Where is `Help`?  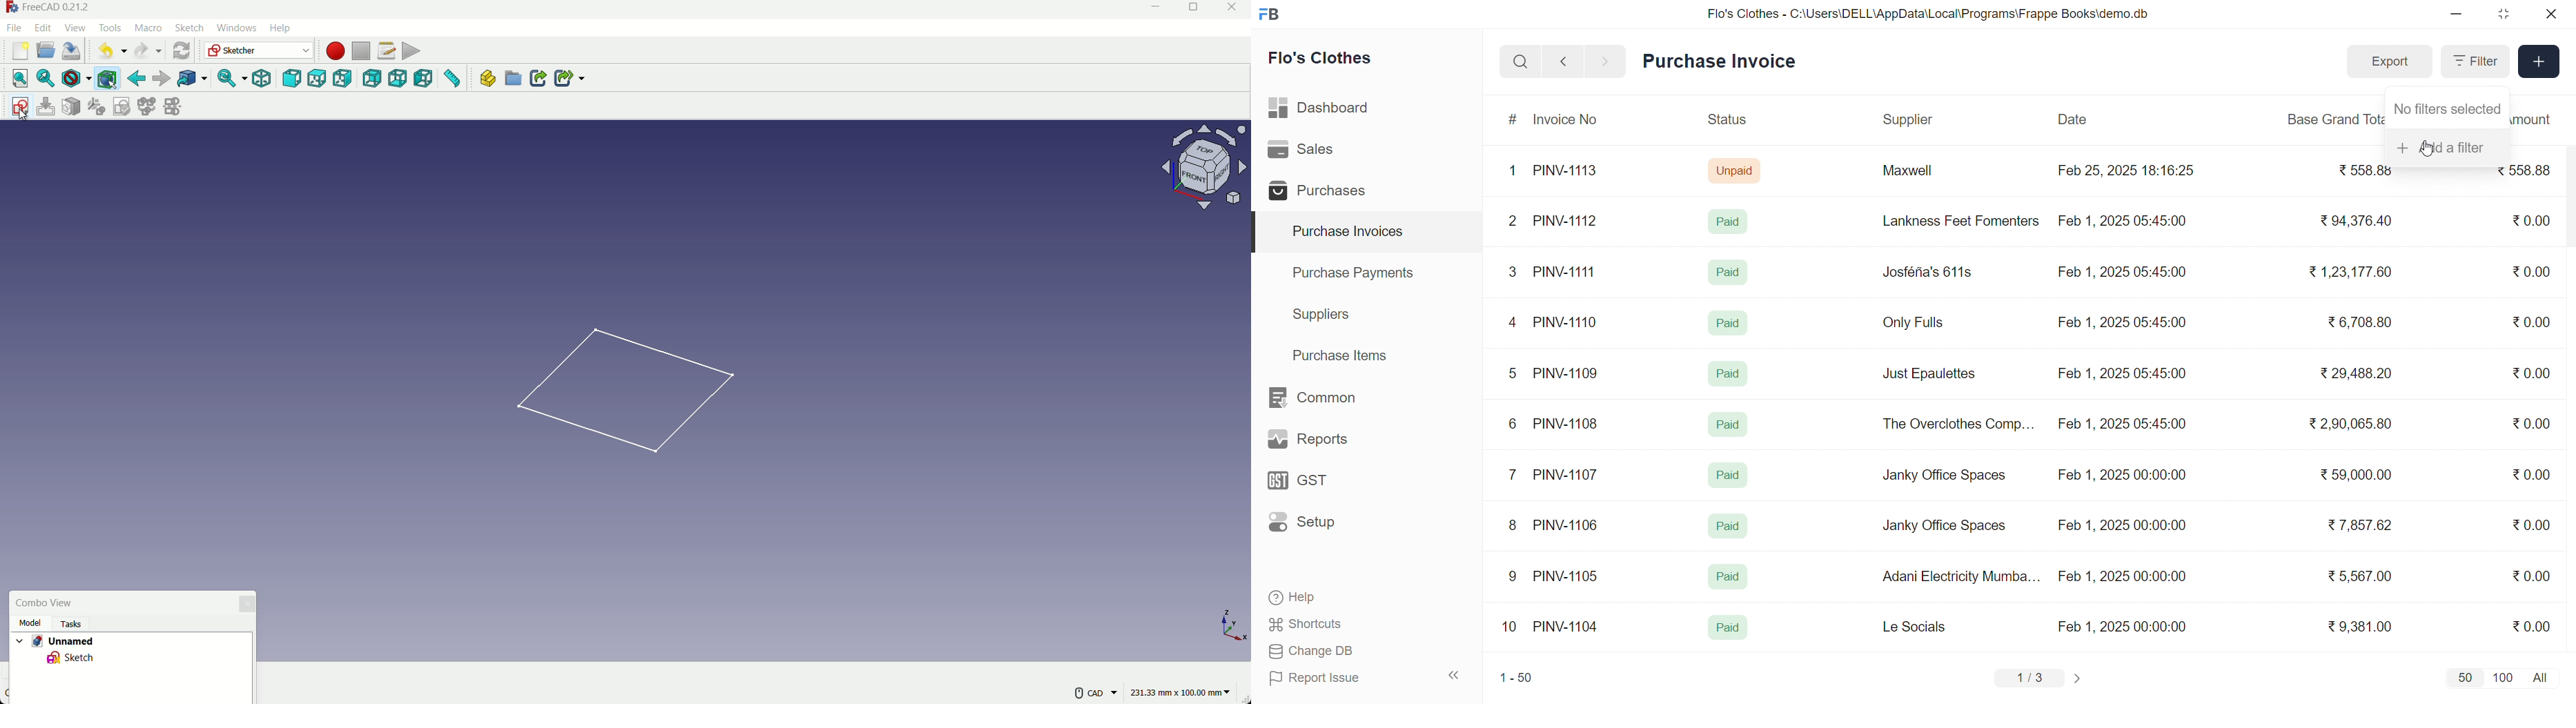
Help is located at coordinates (1337, 598).